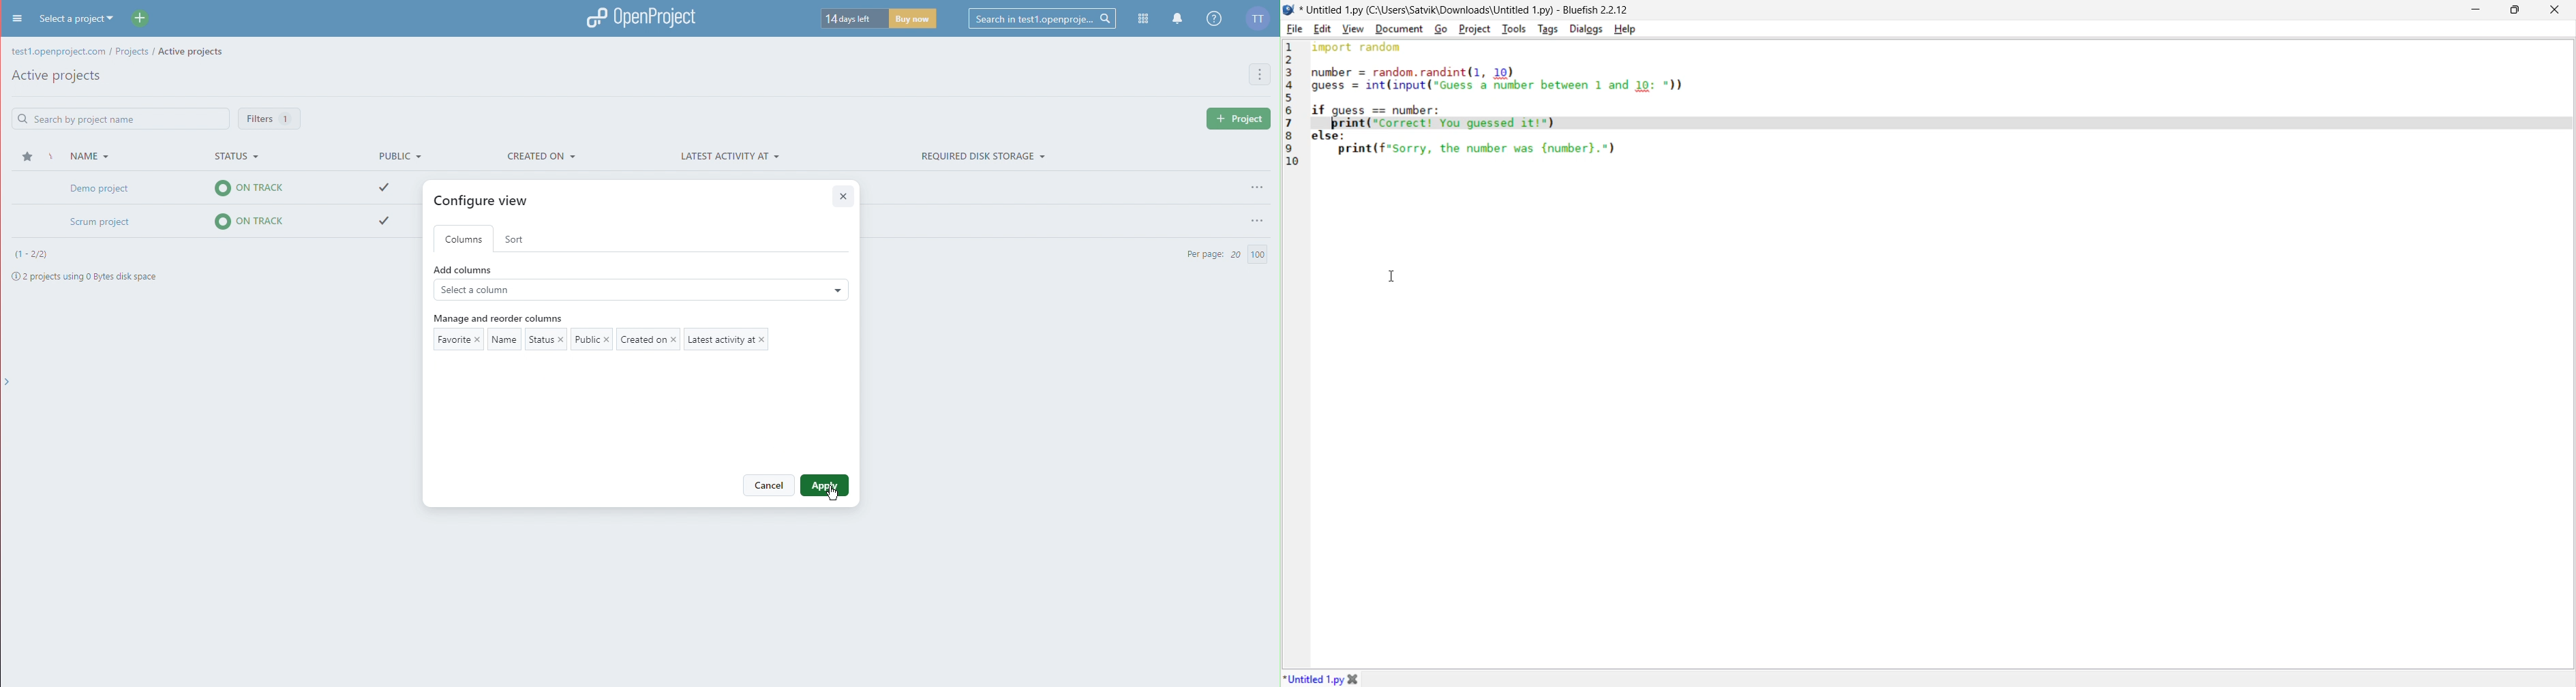 Image resolution: width=2576 pixels, height=700 pixels. What do you see at coordinates (730, 157) in the screenshot?
I see `Latest Activity At` at bounding box center [730, 157].